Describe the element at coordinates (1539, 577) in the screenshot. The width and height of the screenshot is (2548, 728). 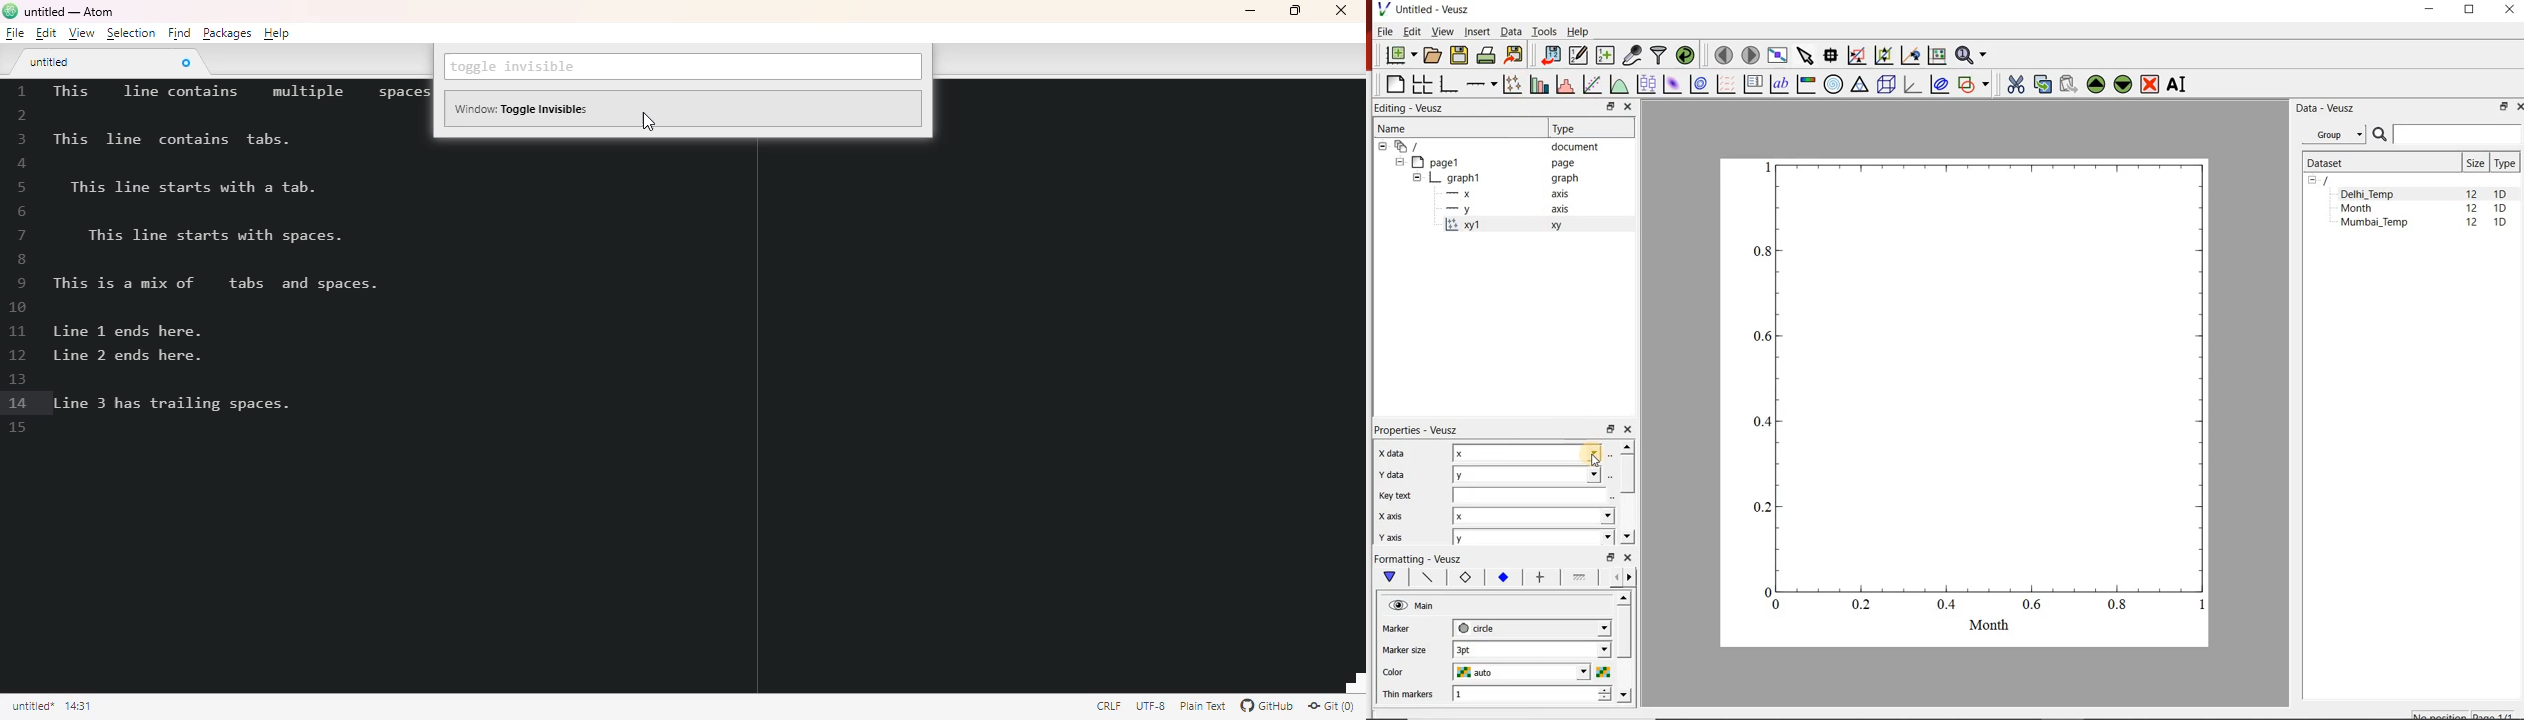
I see `major ticks` at that location.